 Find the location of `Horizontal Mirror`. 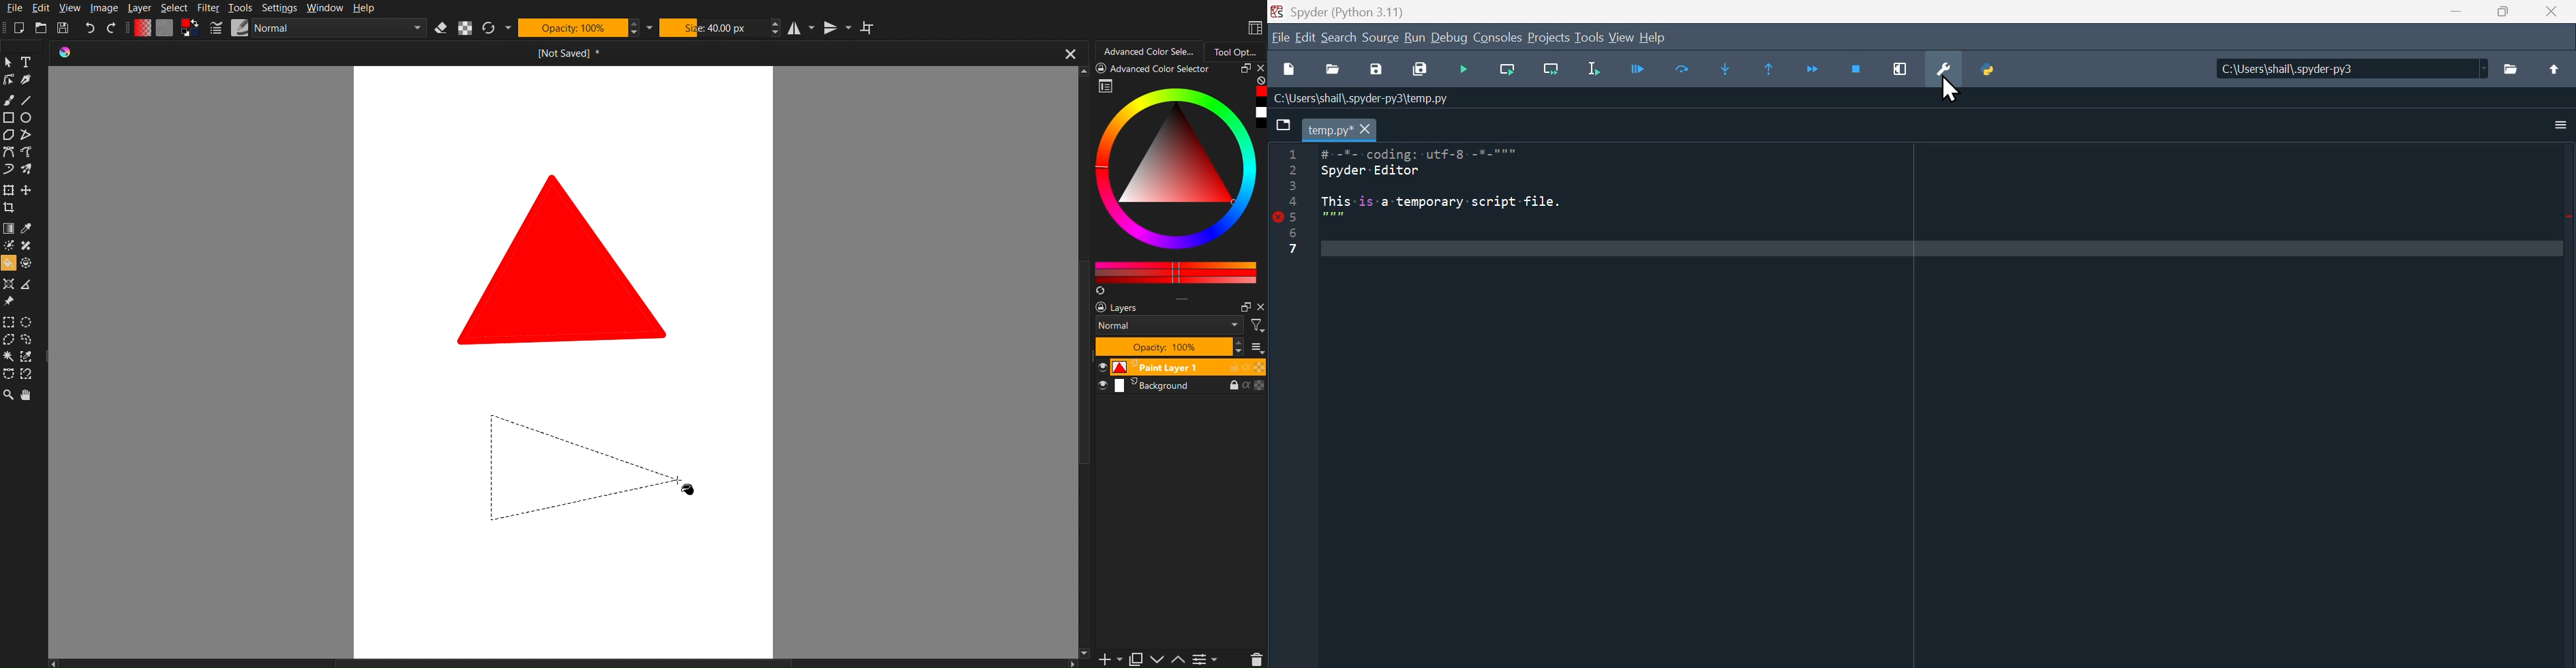

Horizontal Mirror is located at coordinates (801, 28).